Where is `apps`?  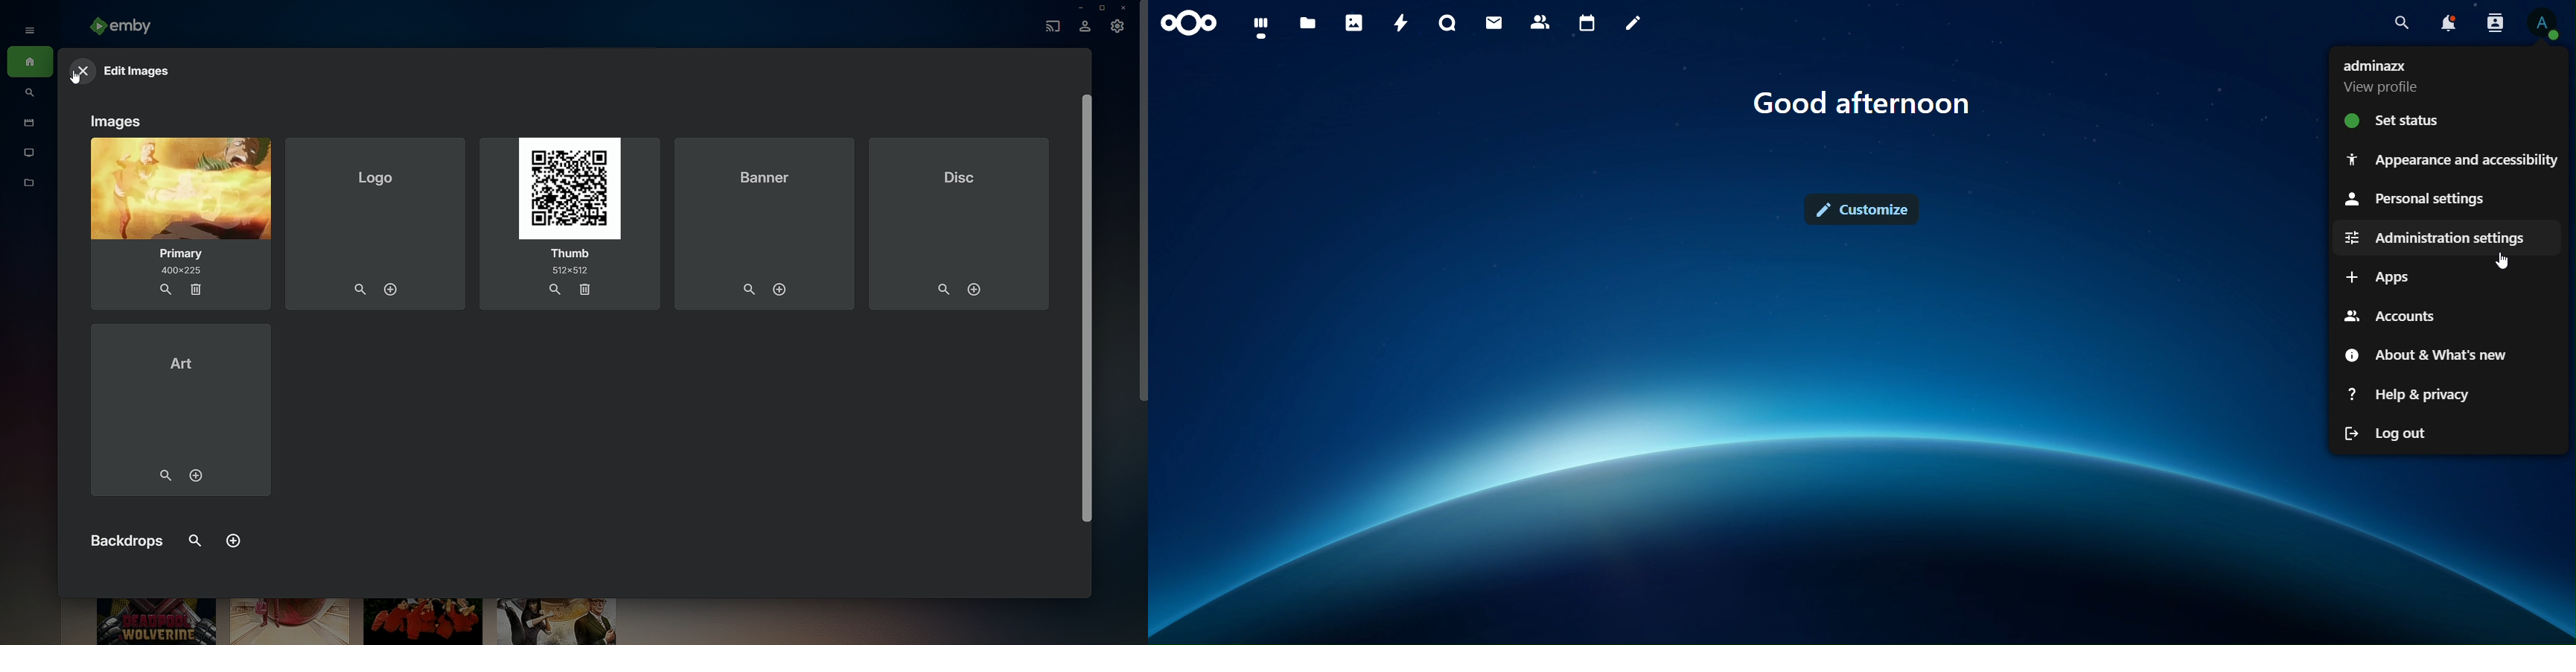
apps is located at coordinates (2382, 277).